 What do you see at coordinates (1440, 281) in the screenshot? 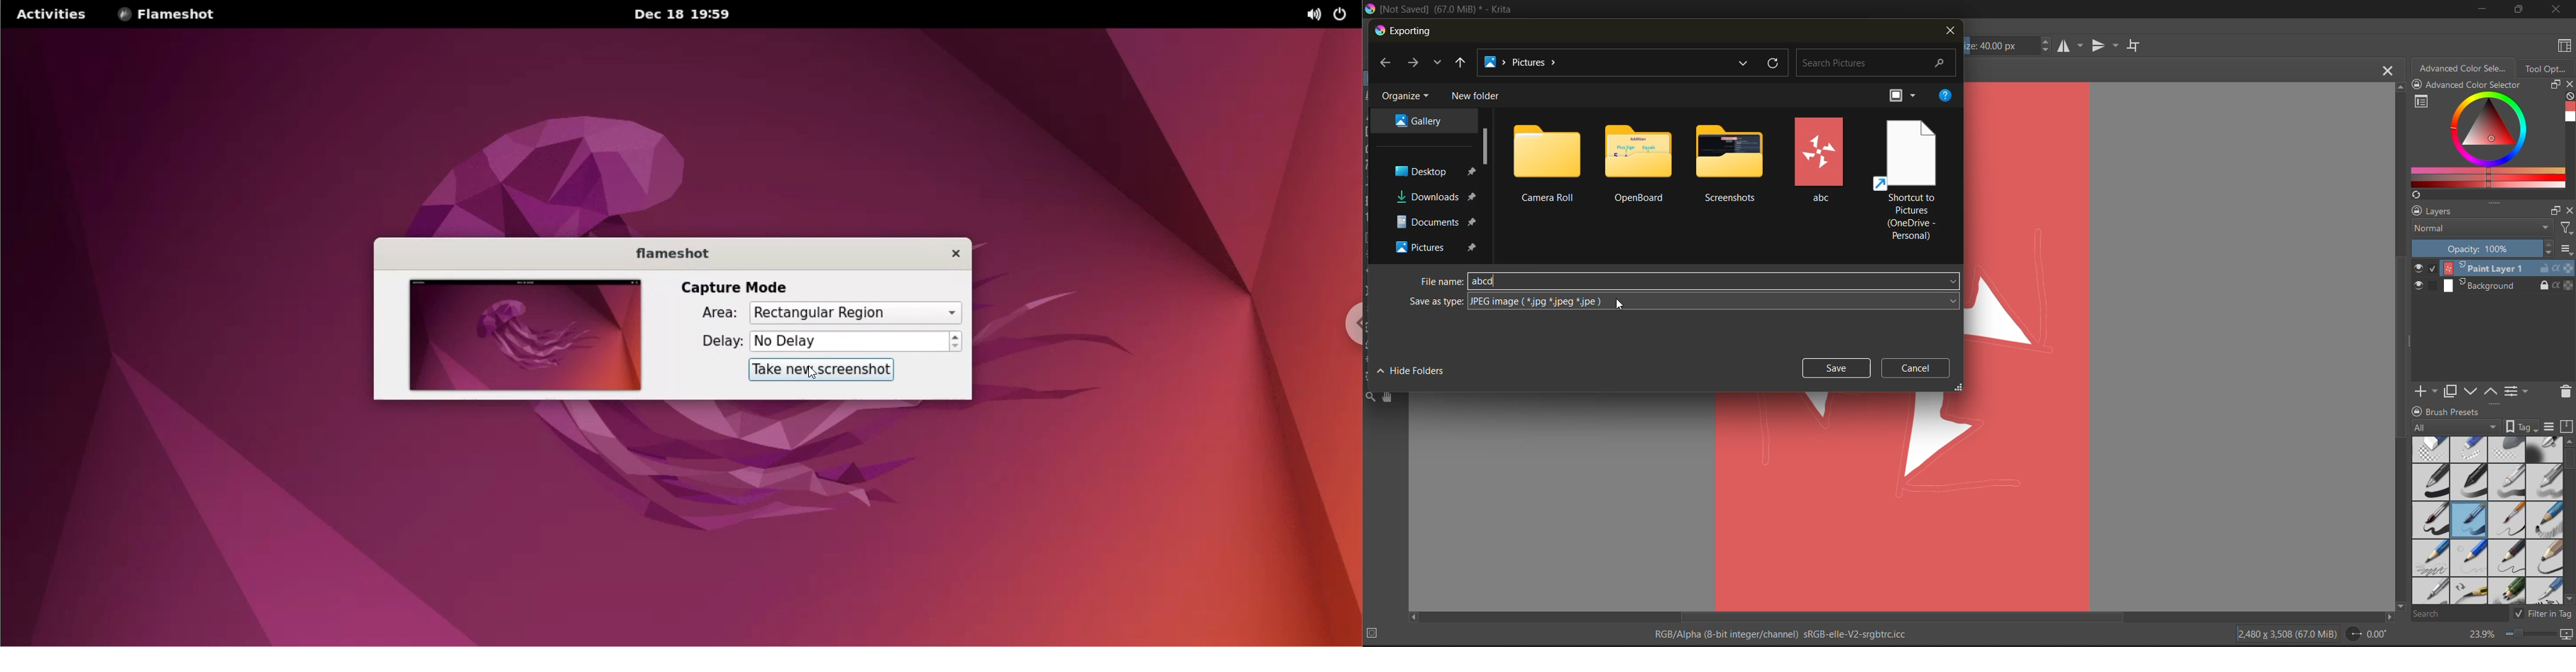
I see `file name` at bounding box center [1440, 281].